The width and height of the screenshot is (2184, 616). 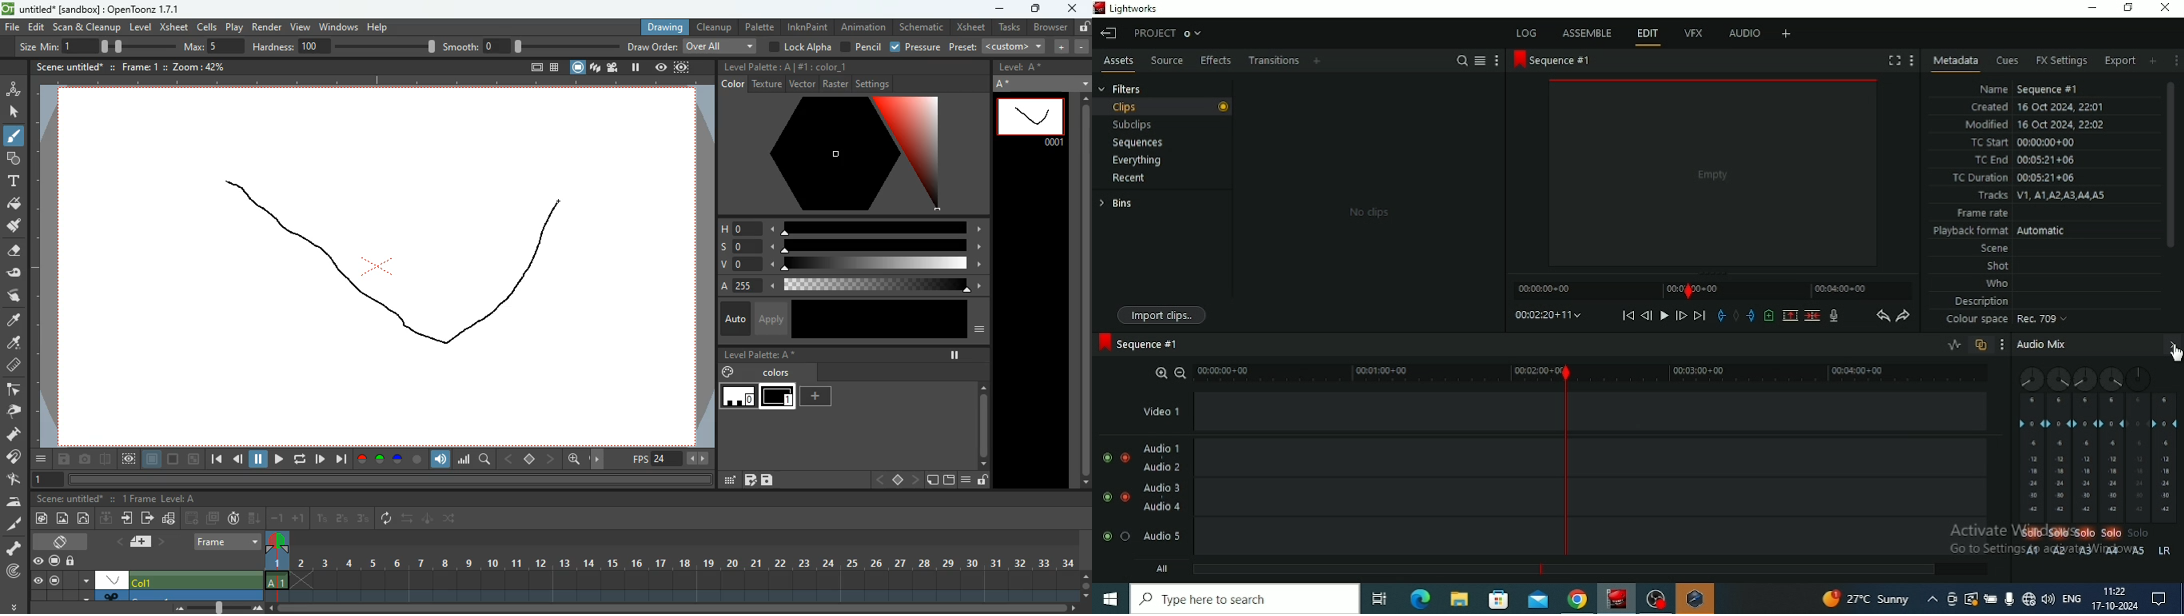 I want to click on Audio Mix A2, so click(x=2058, y=460).